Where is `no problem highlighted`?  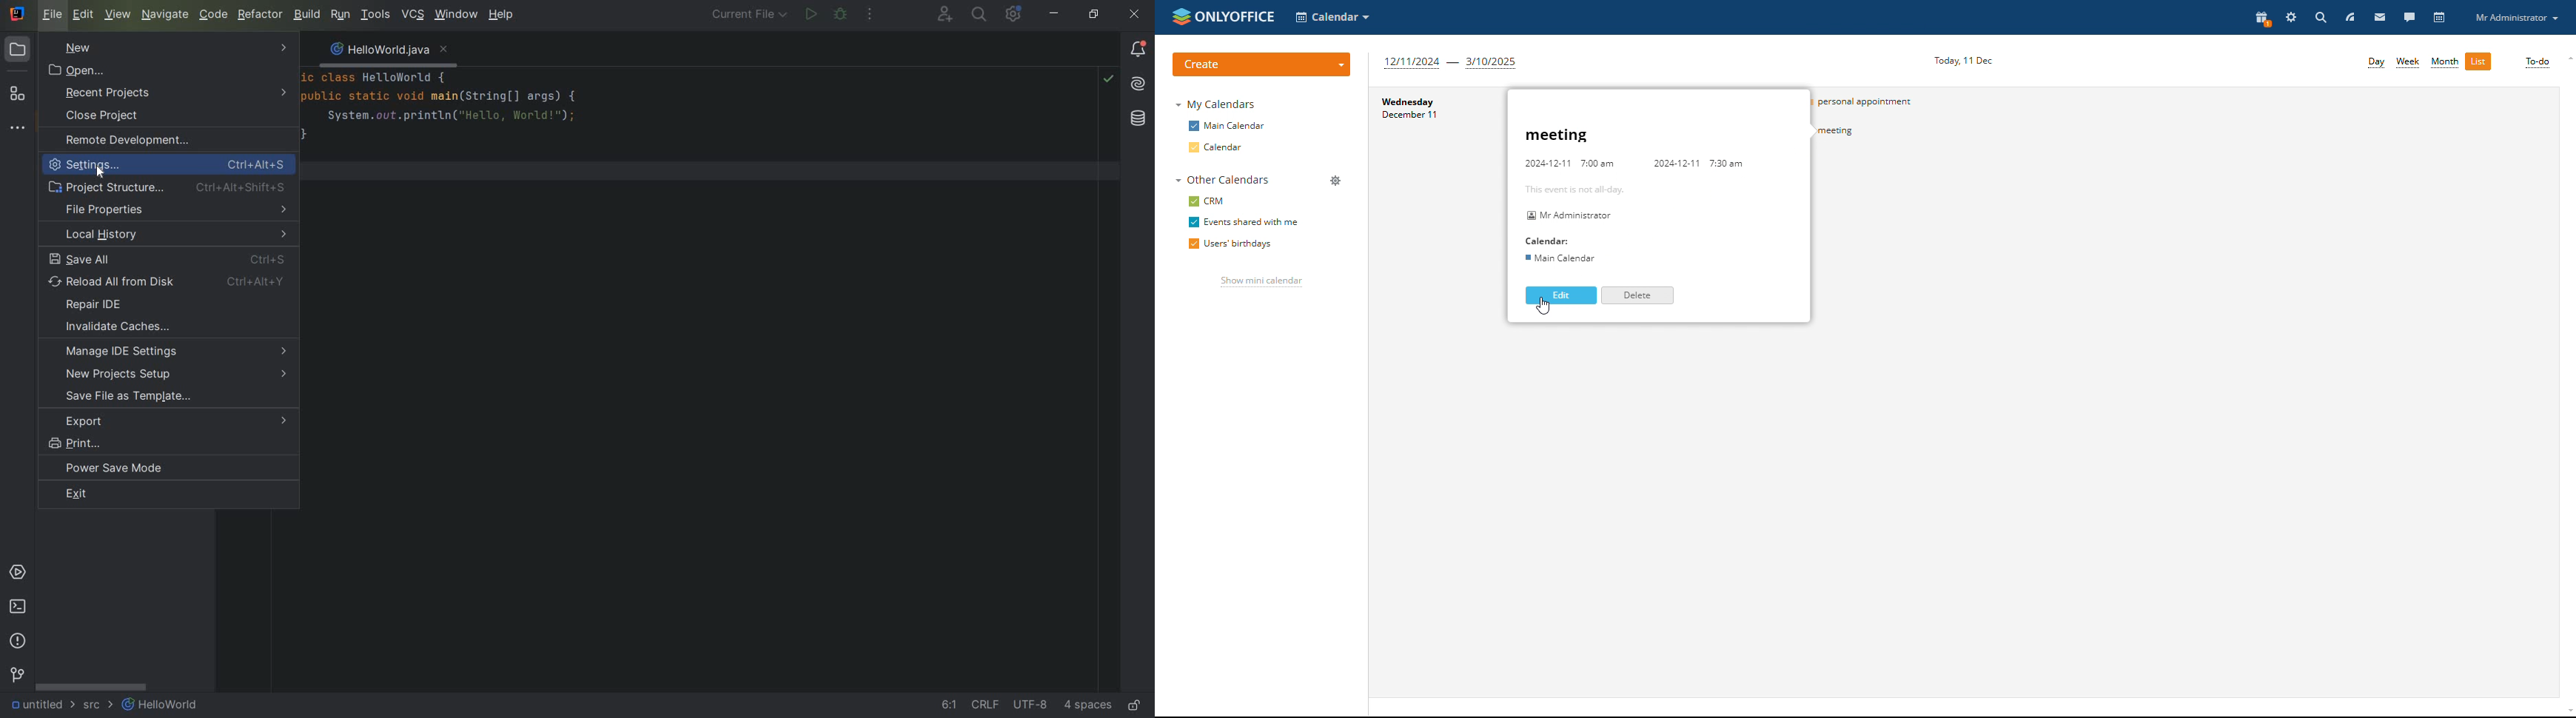
no problem highlighted is located at coordinates (1109, 78).